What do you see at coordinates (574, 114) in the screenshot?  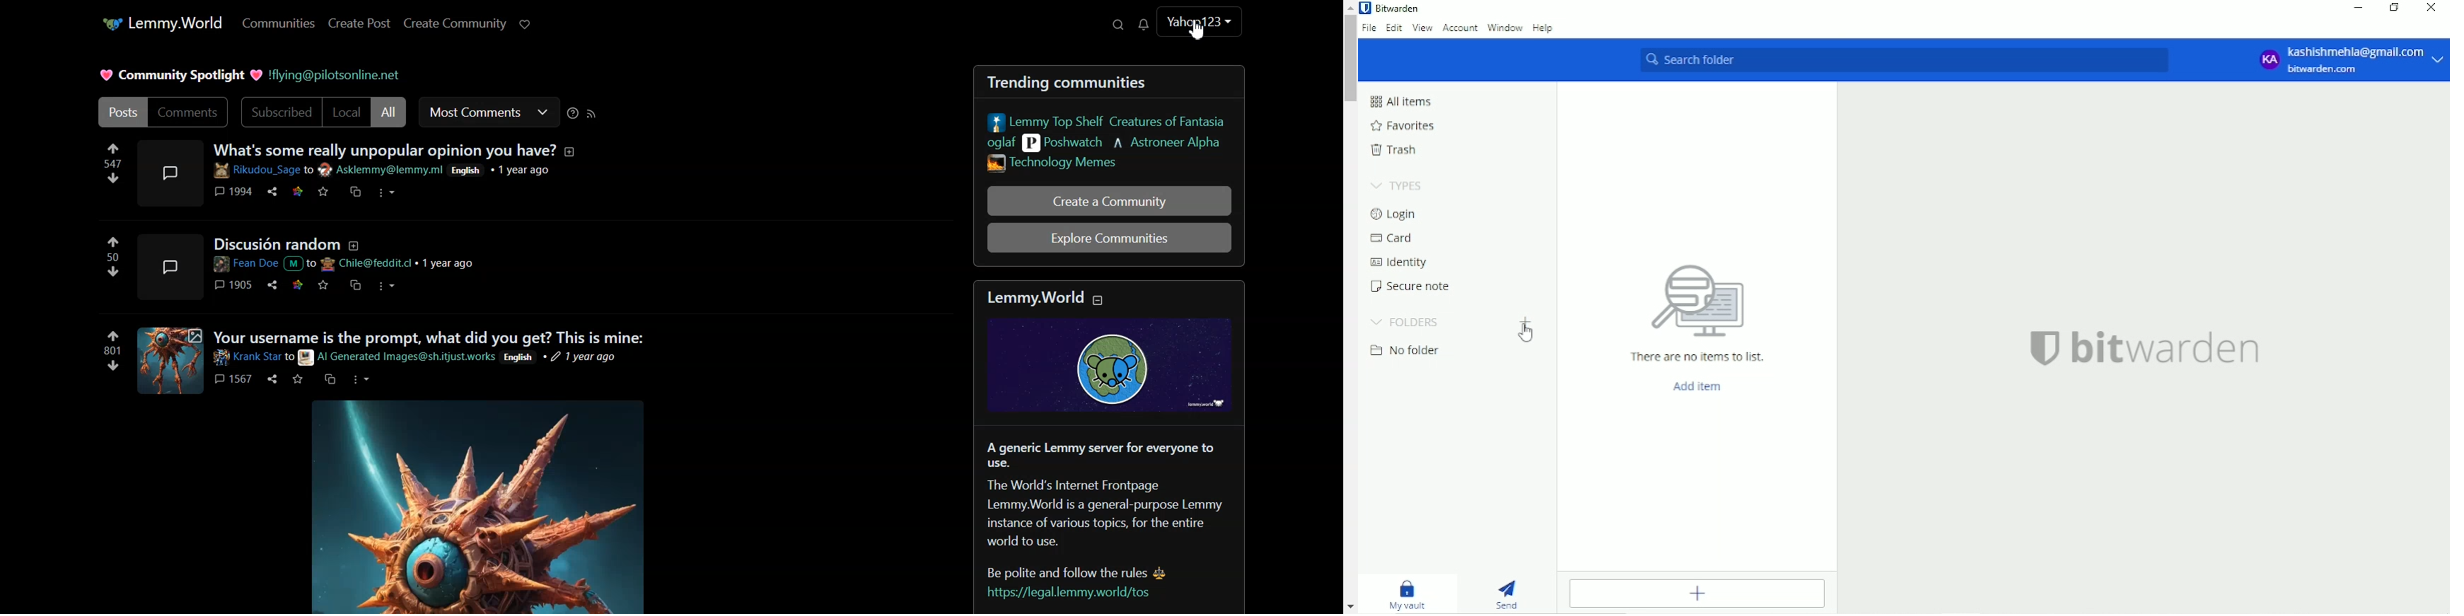 I see `Sorting Help` at bounding box center [574, 114].